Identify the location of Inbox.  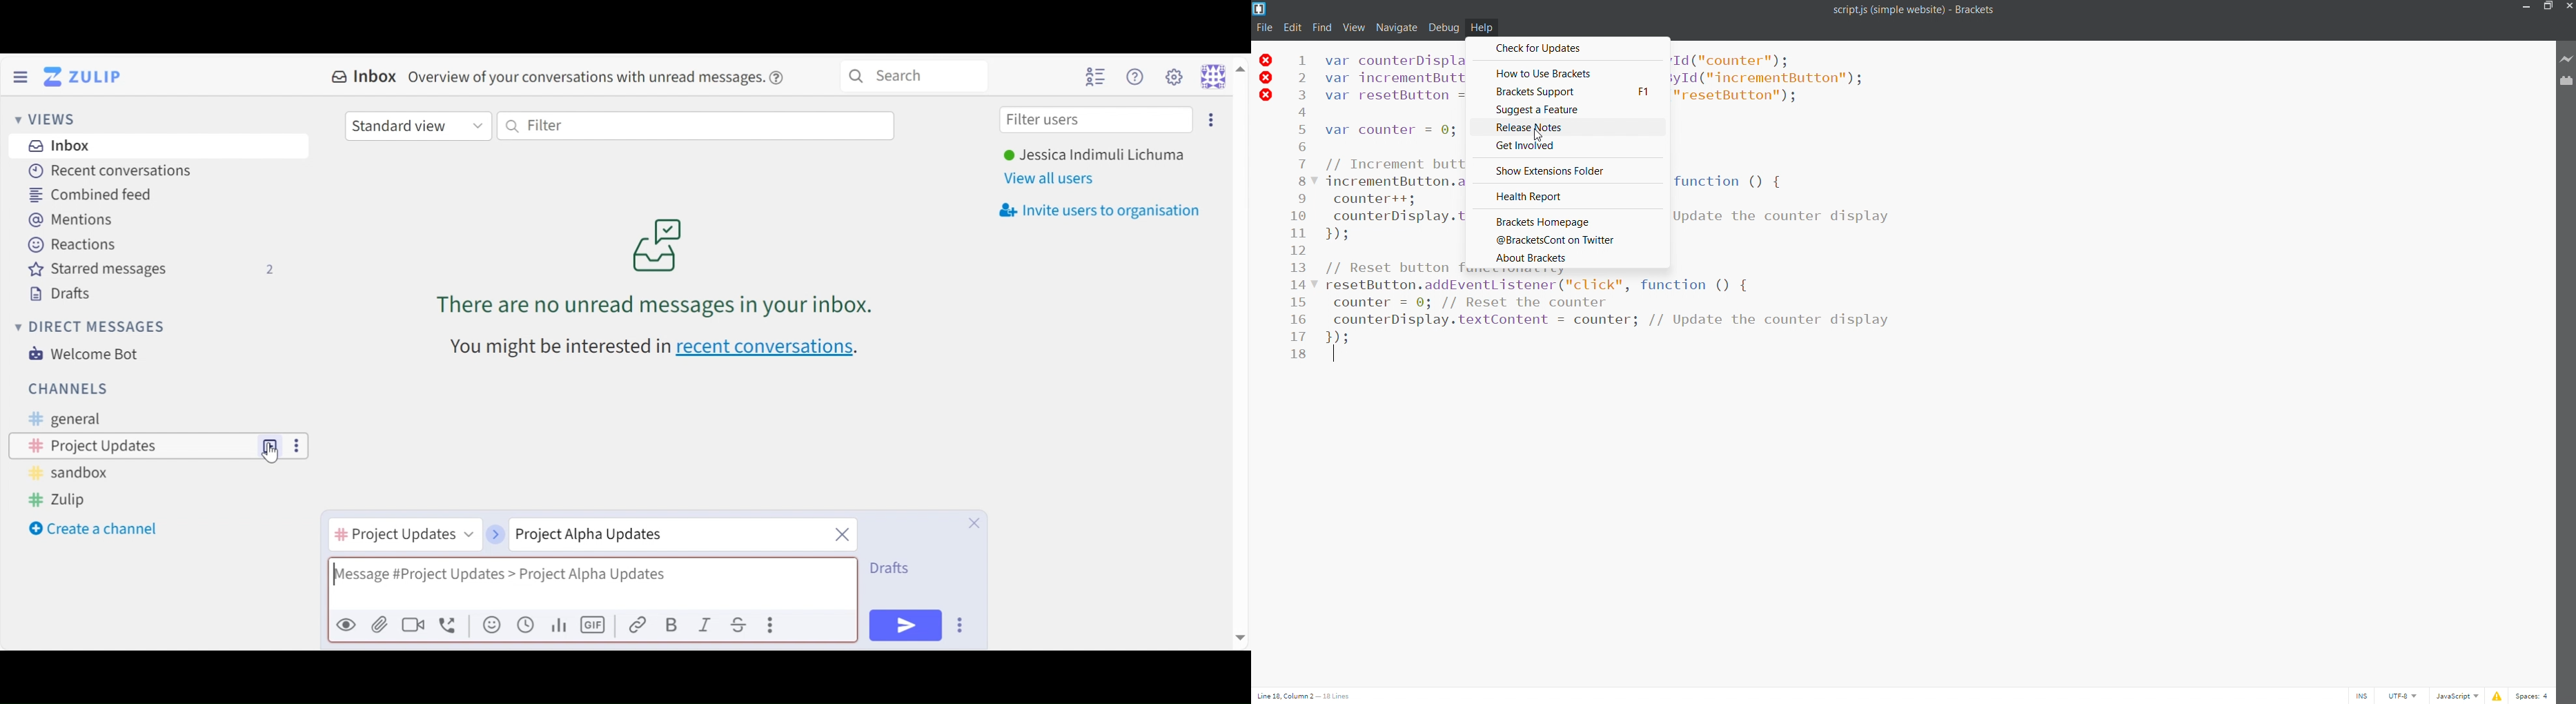
(61, 147).